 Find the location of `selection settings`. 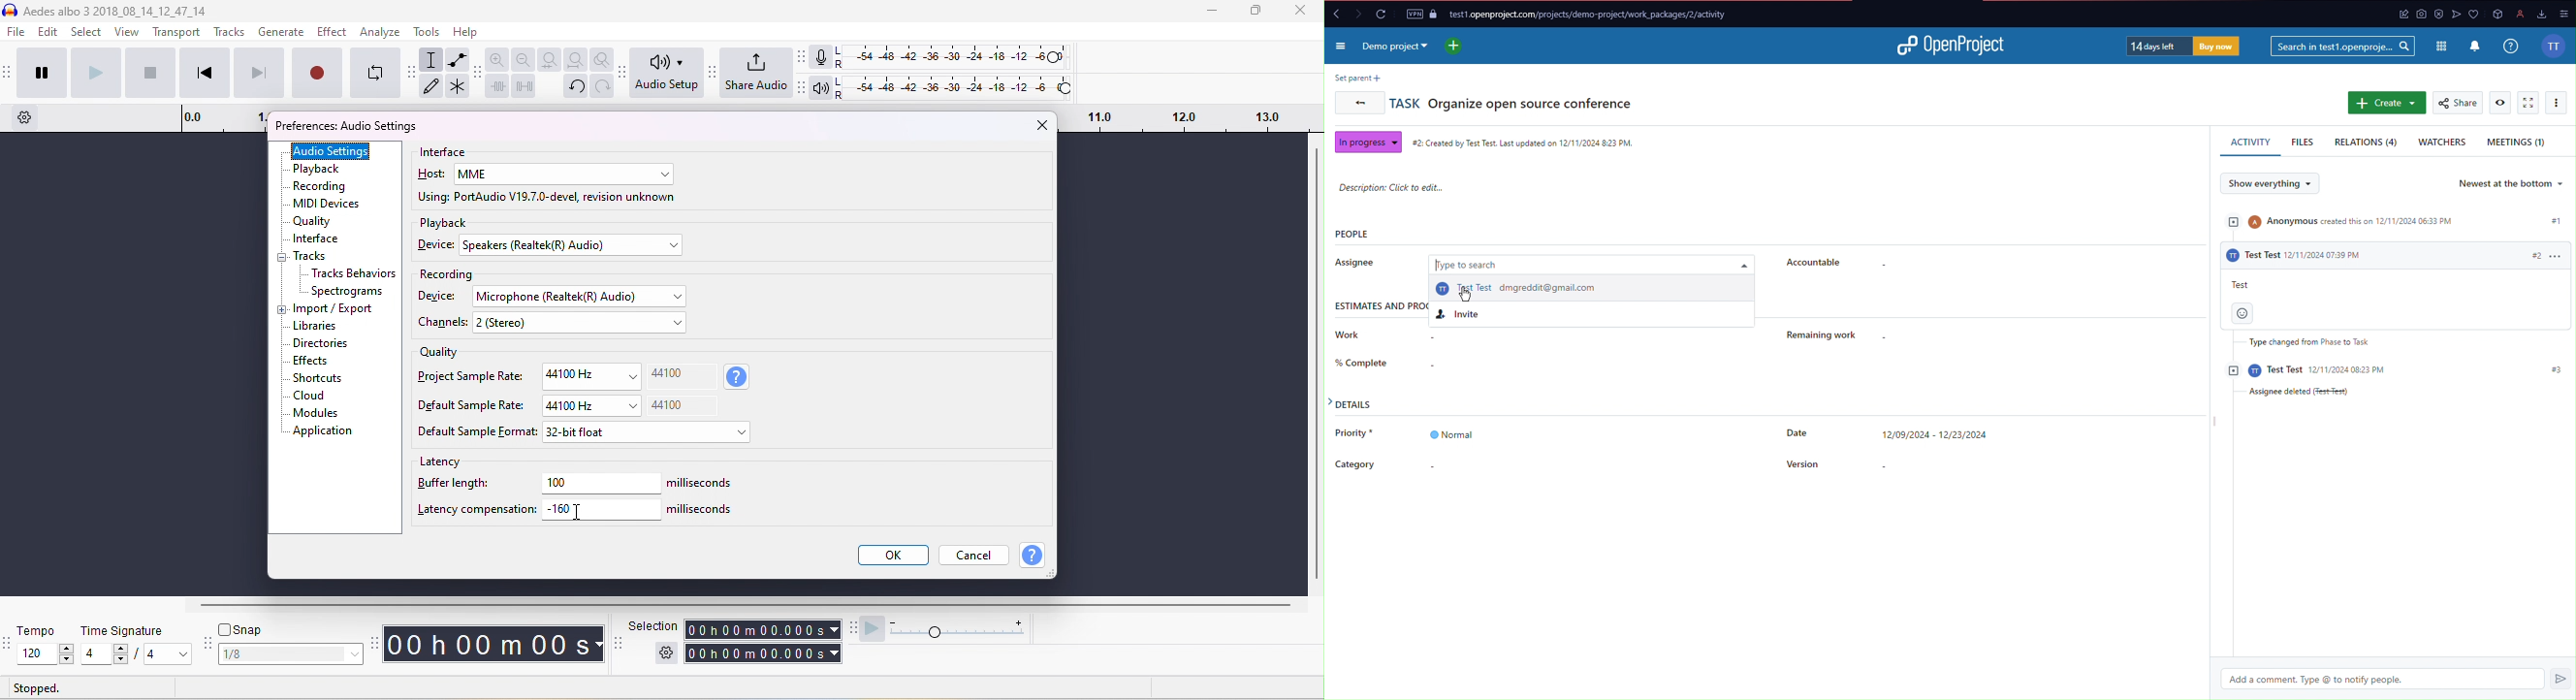

selection settings is located at coordinates (665, 652).